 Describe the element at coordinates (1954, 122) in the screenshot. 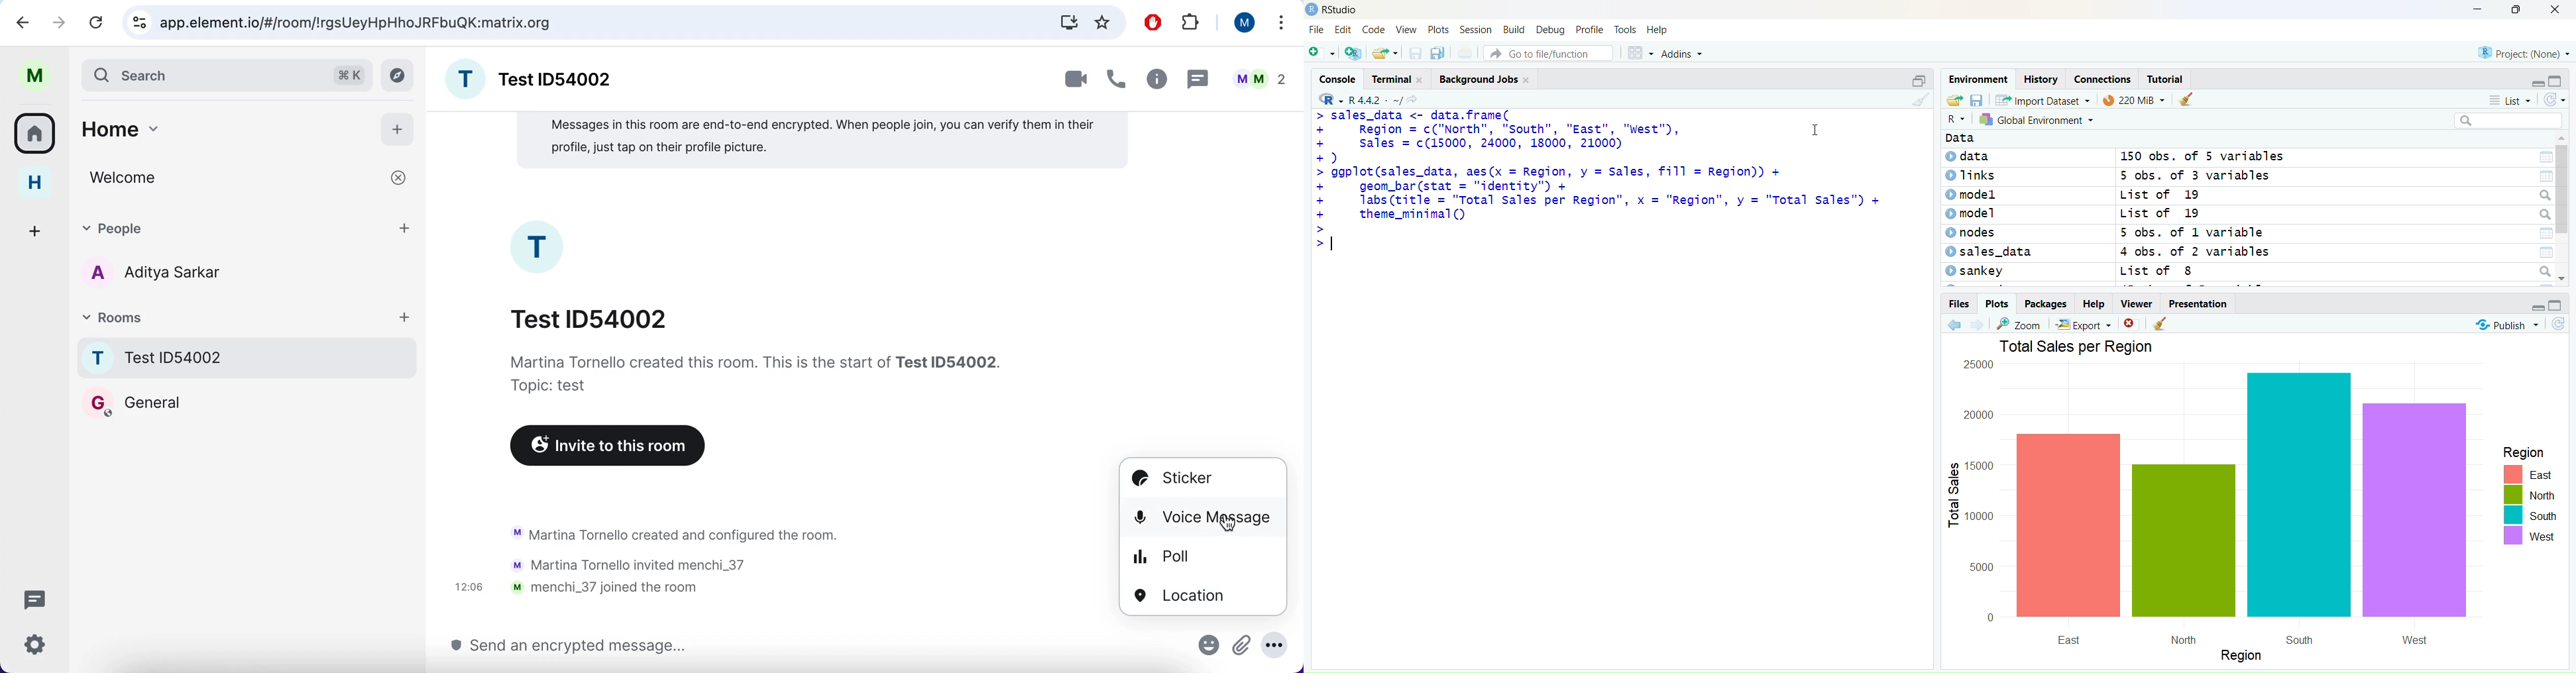

I see `R` at that location.